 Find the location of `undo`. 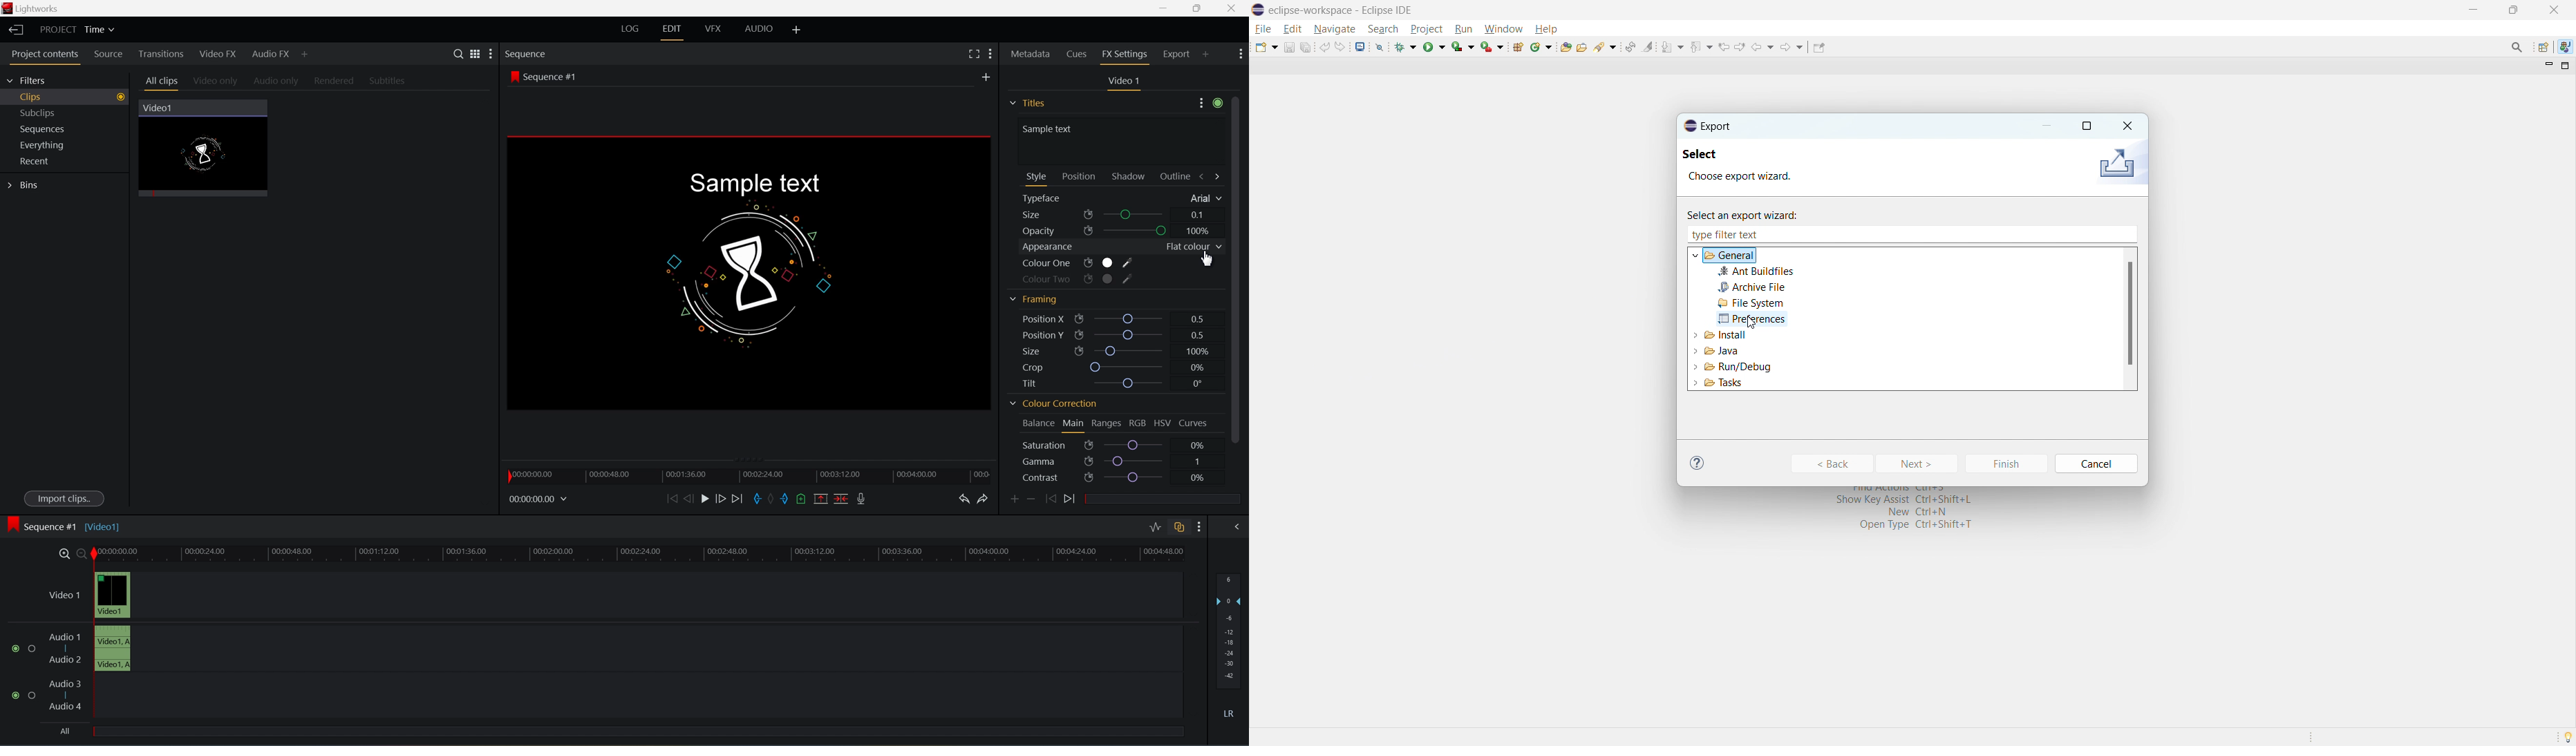

undo is located at coordinates (965, 500).